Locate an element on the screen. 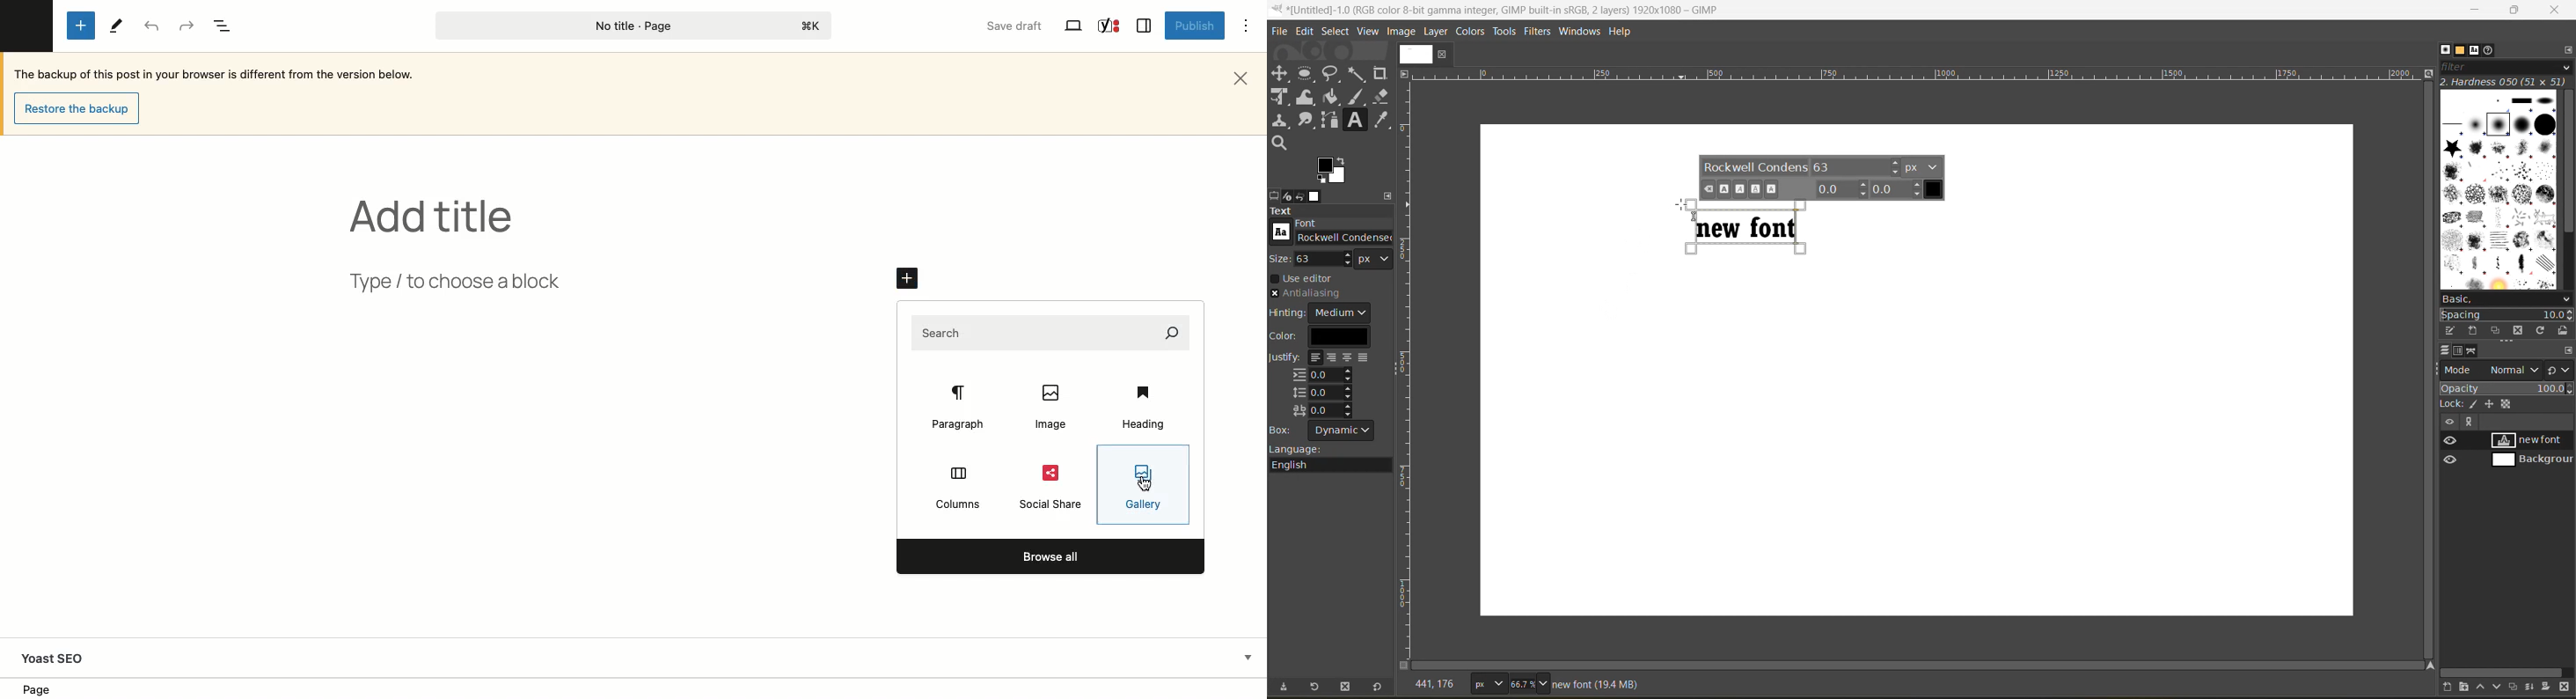 The height and width of the screenshot is (700, 2576). Save draft is located at coordinates (1017, 27).